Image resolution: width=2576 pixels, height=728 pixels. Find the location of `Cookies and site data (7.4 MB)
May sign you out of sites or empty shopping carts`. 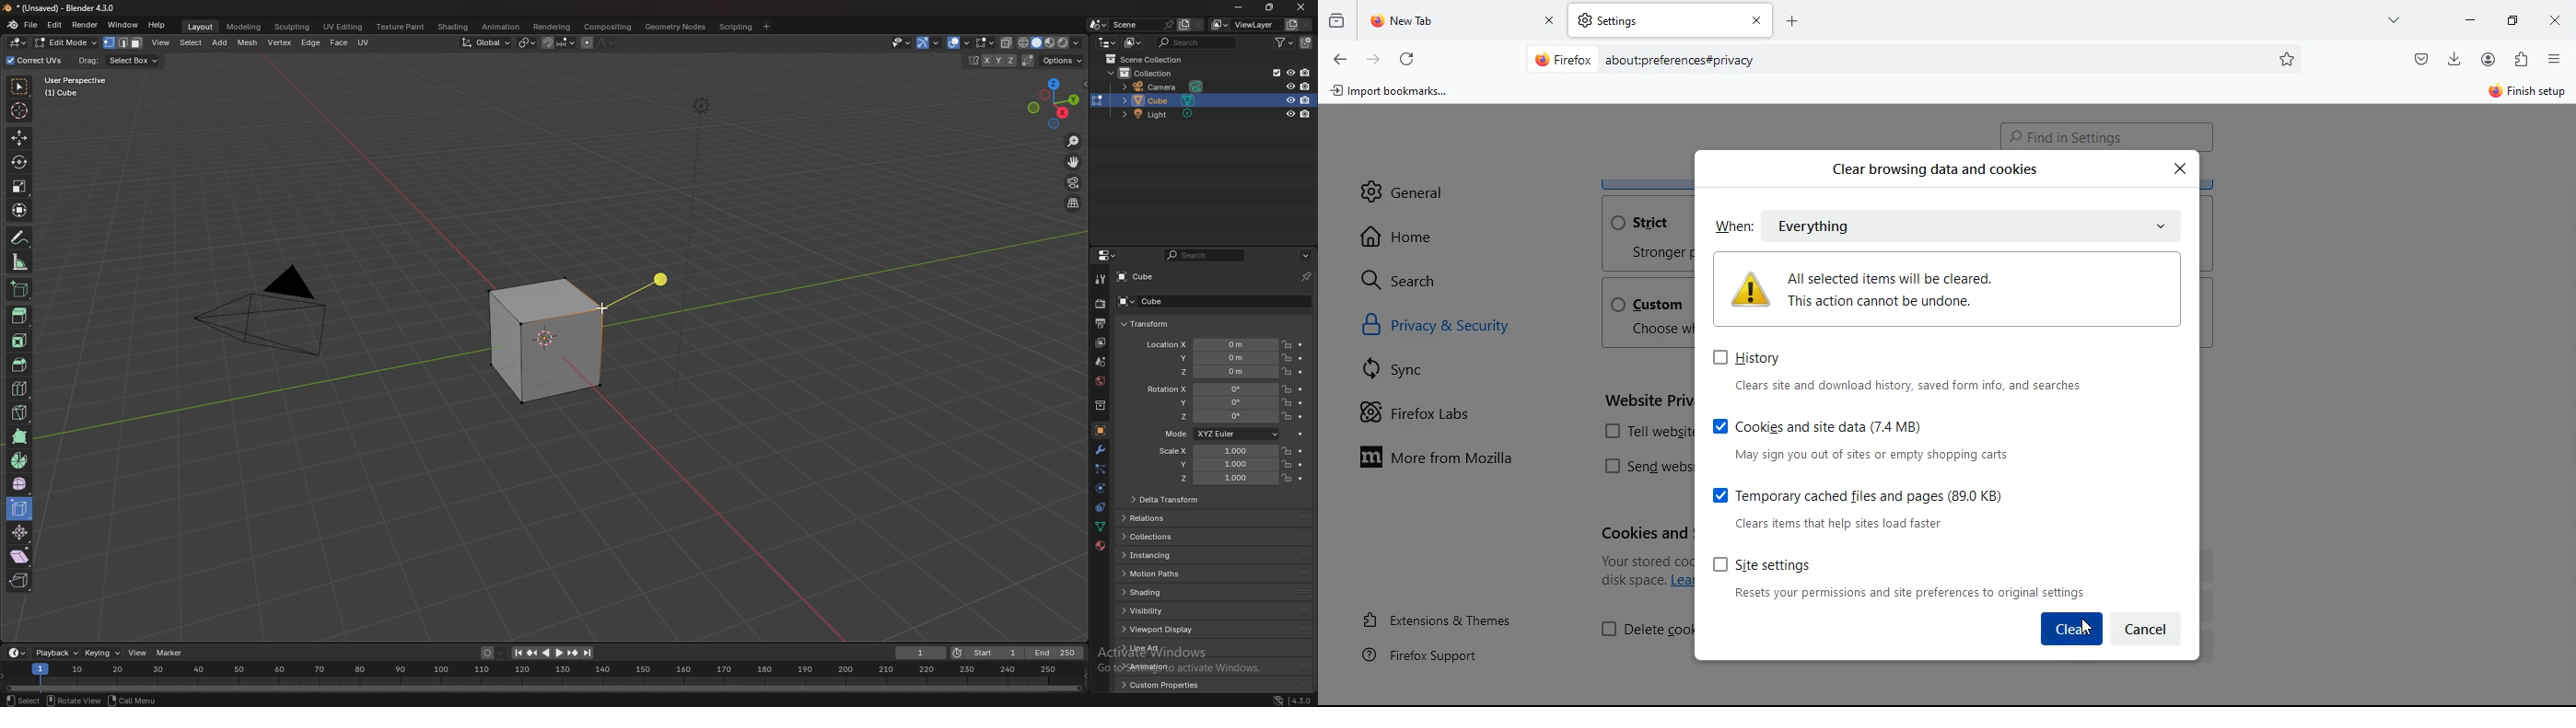

Cookies and site data (7.4 MB)
May sign you out of sites or empty shopping carts is located at coordinates (1896, 438).